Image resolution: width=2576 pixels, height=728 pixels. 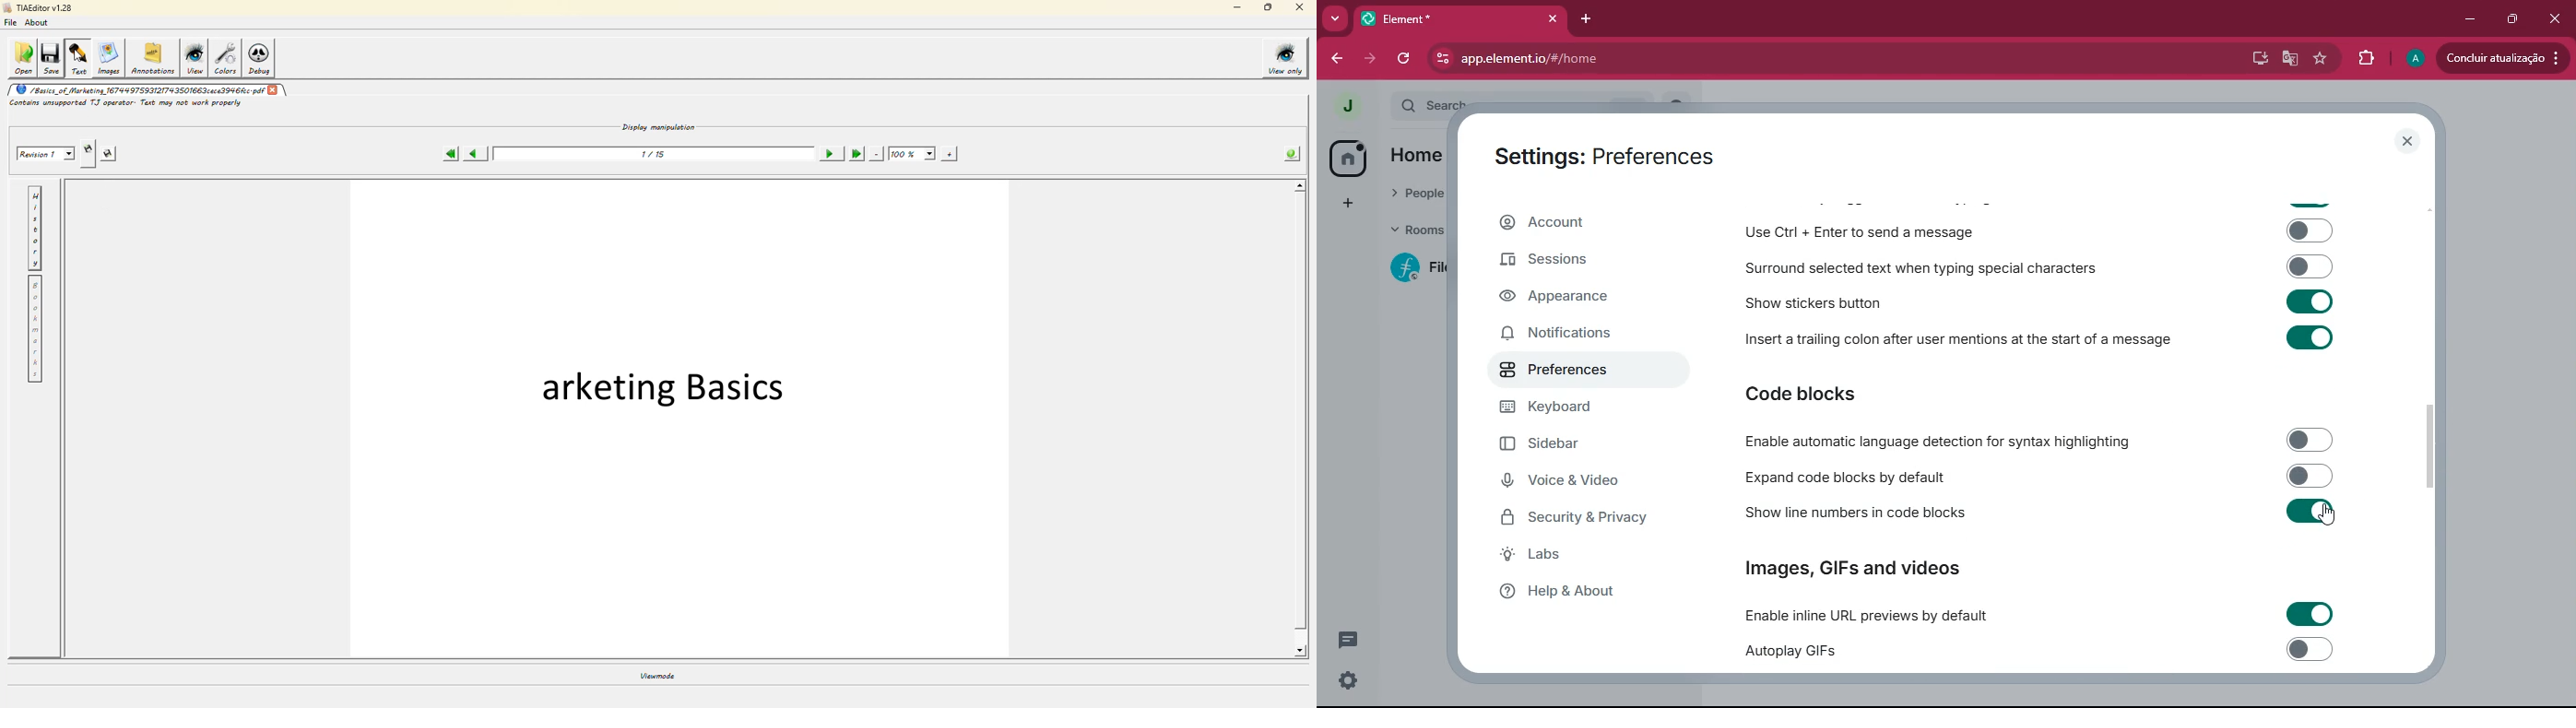 What do you see at coordinates (2435, 445) in the screenshot?
I see `scroll bar ` at bounding box center [2435, 445].